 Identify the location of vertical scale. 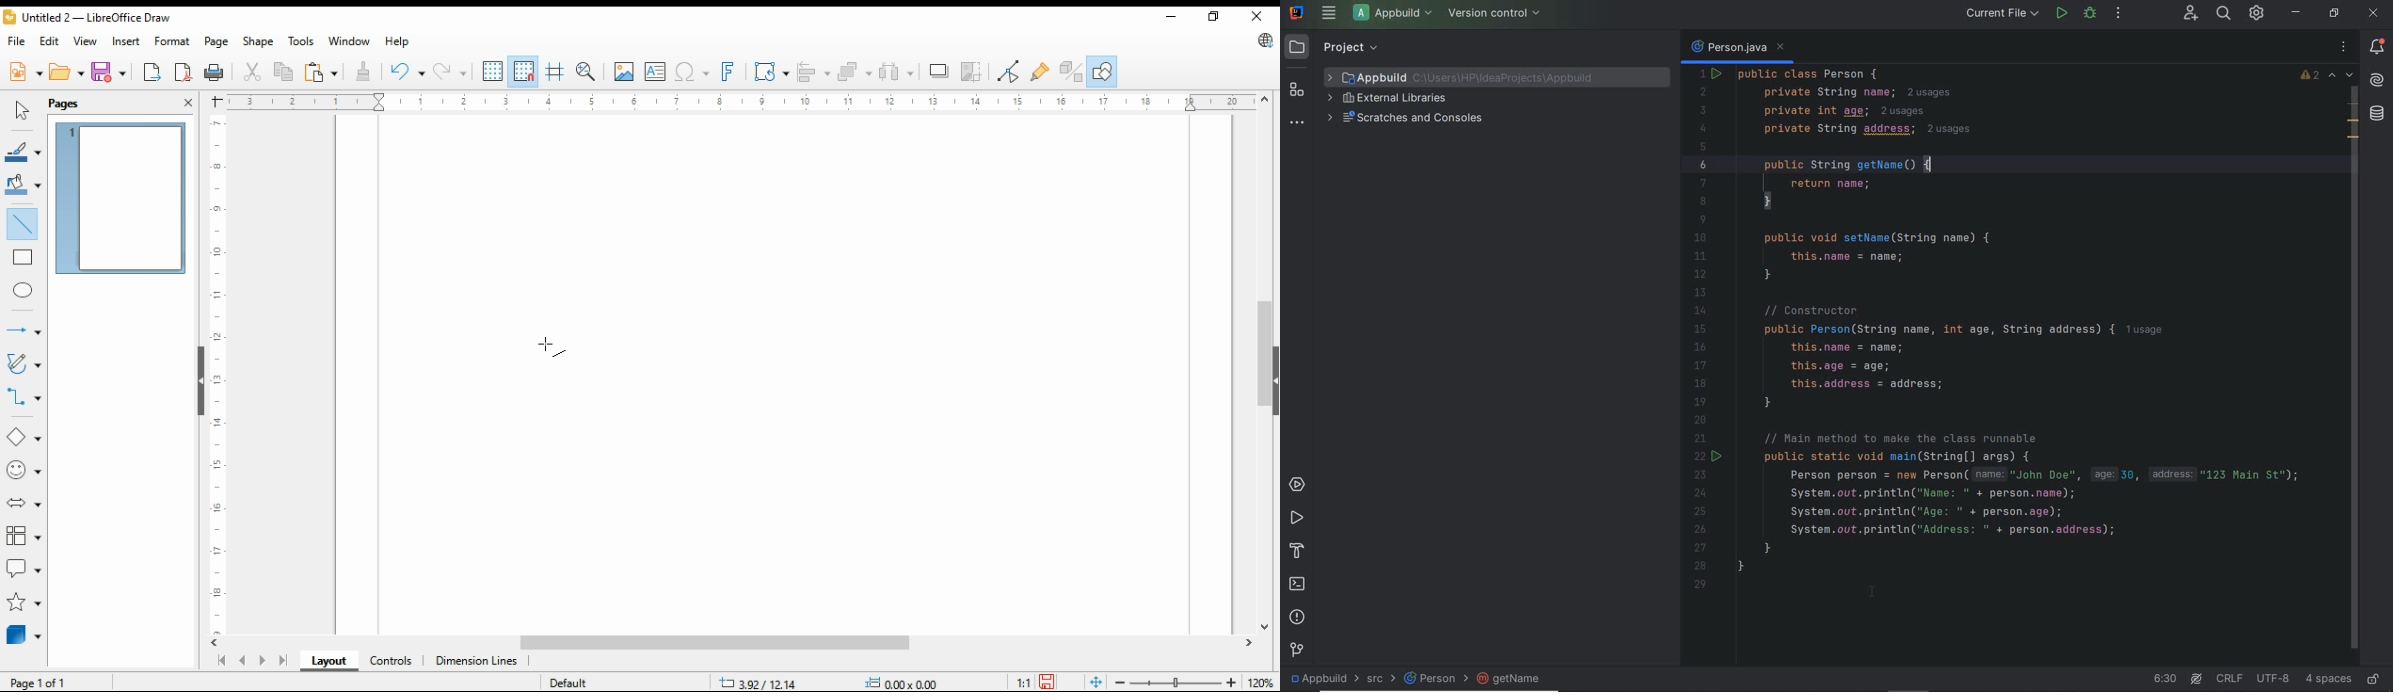
(215, 374).